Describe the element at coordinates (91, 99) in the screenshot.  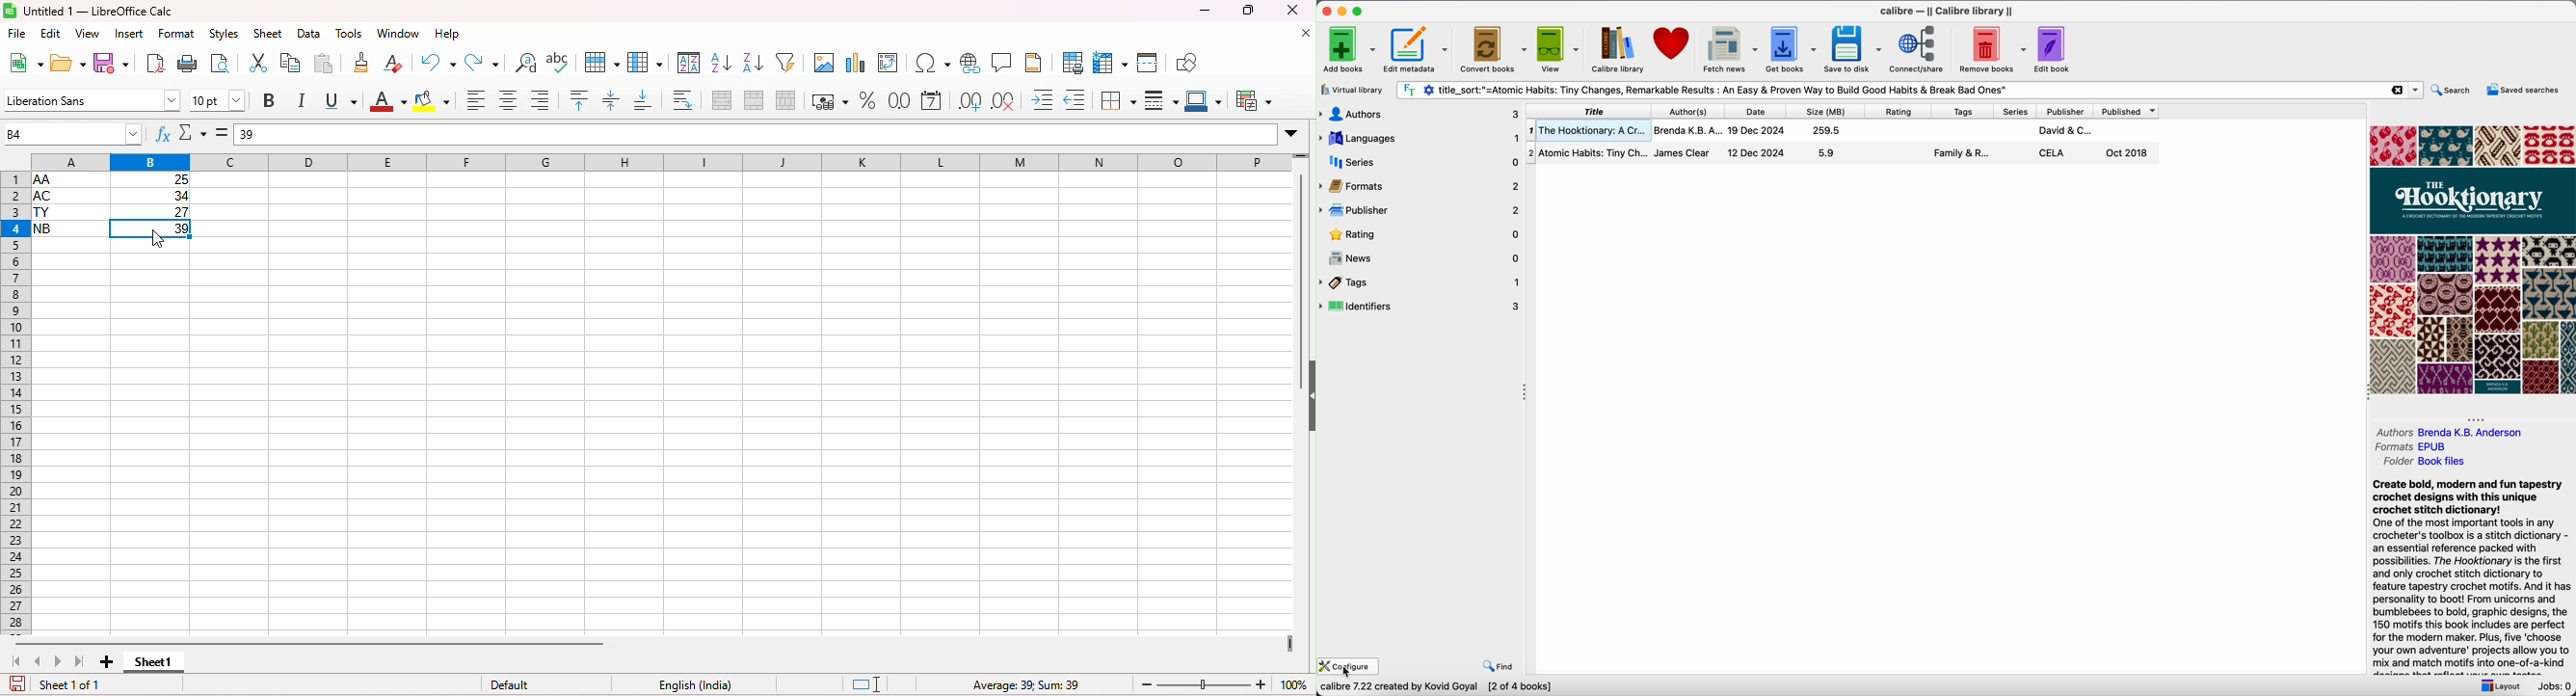
I see `font style` at that location.